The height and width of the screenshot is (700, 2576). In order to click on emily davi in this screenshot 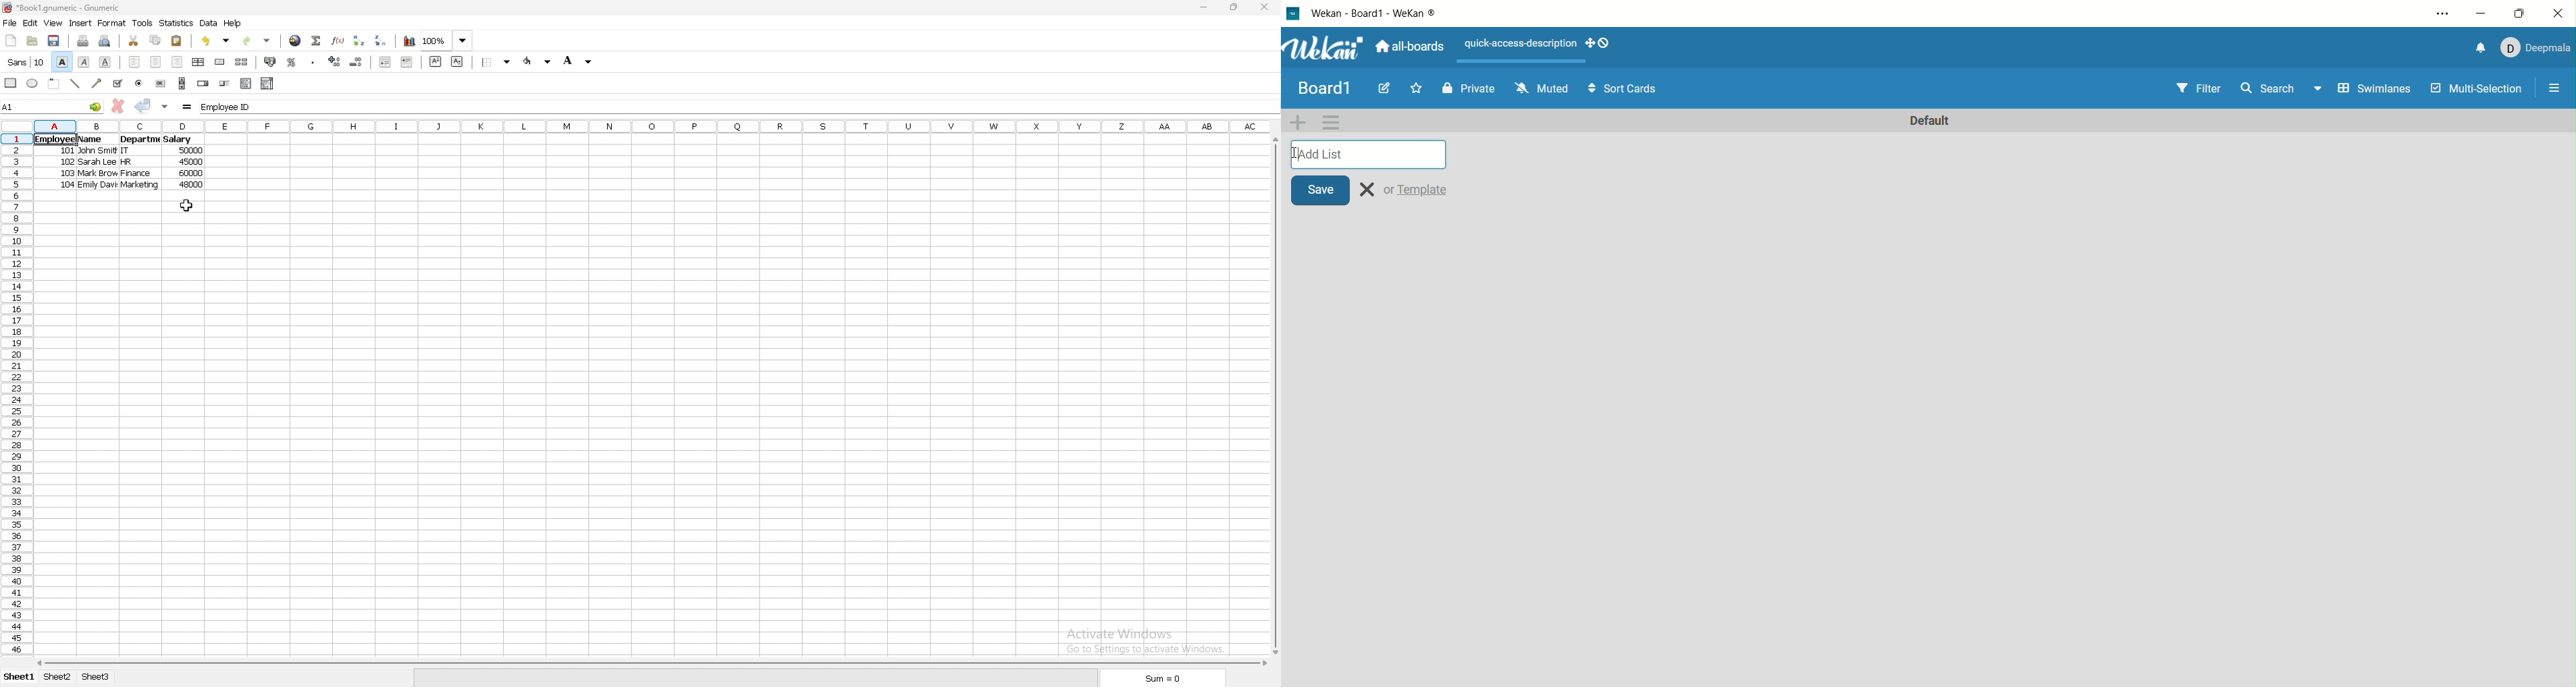, I will do `click(99, 185)`.